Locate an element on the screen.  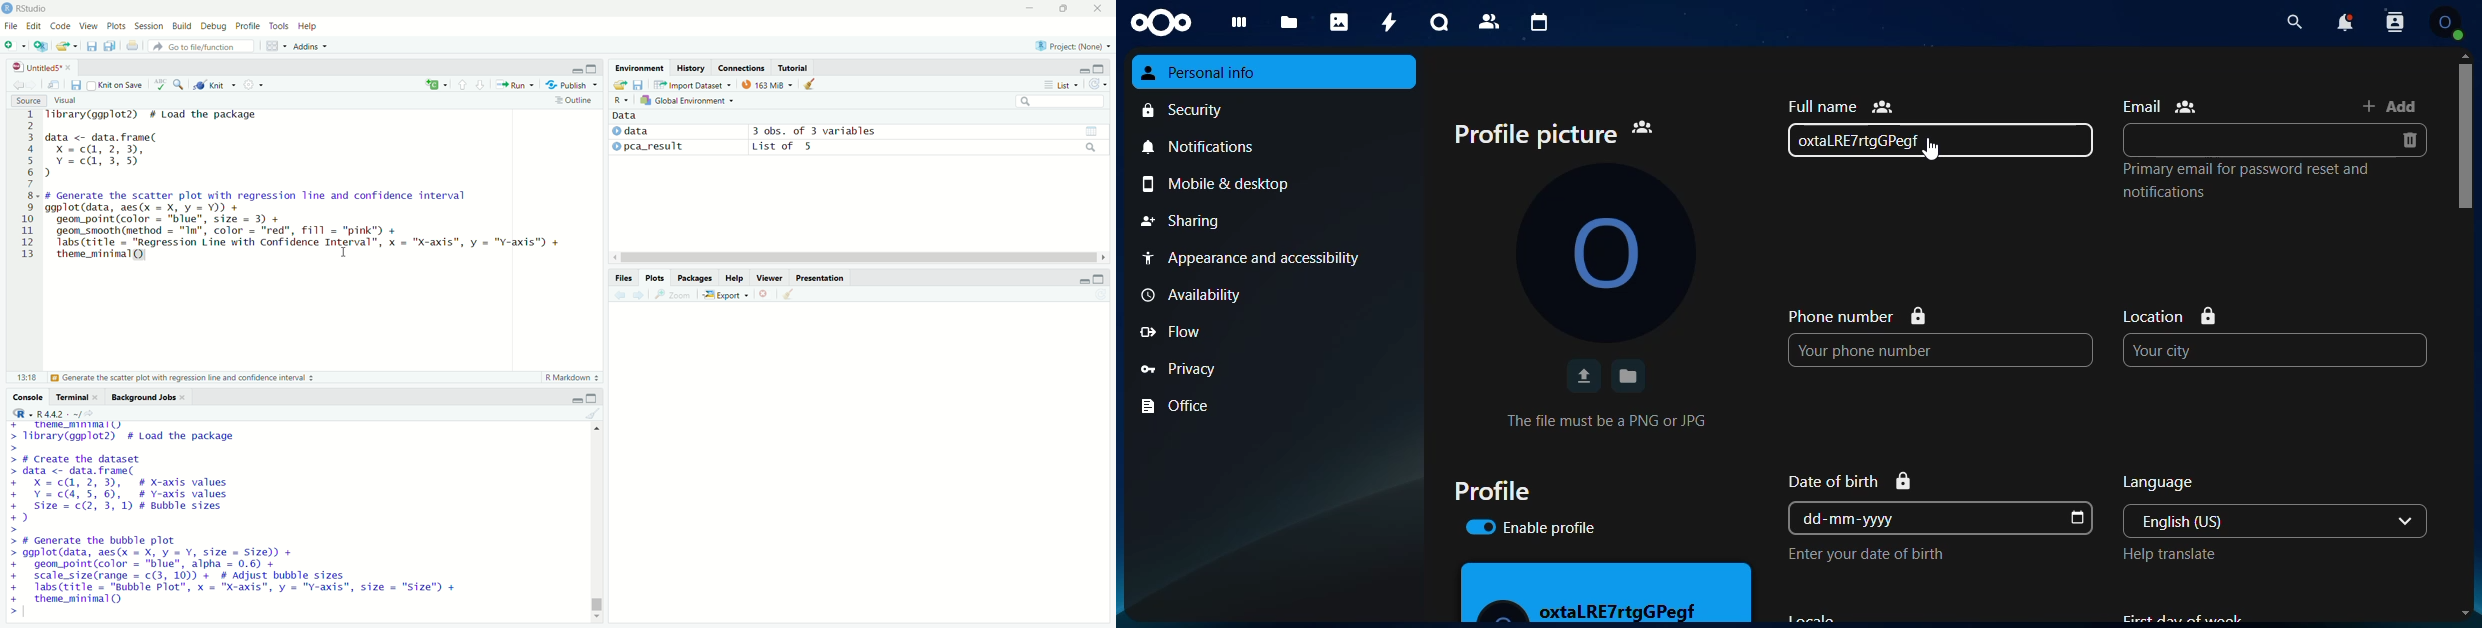
RStudio is located at coordinates (26, 8).